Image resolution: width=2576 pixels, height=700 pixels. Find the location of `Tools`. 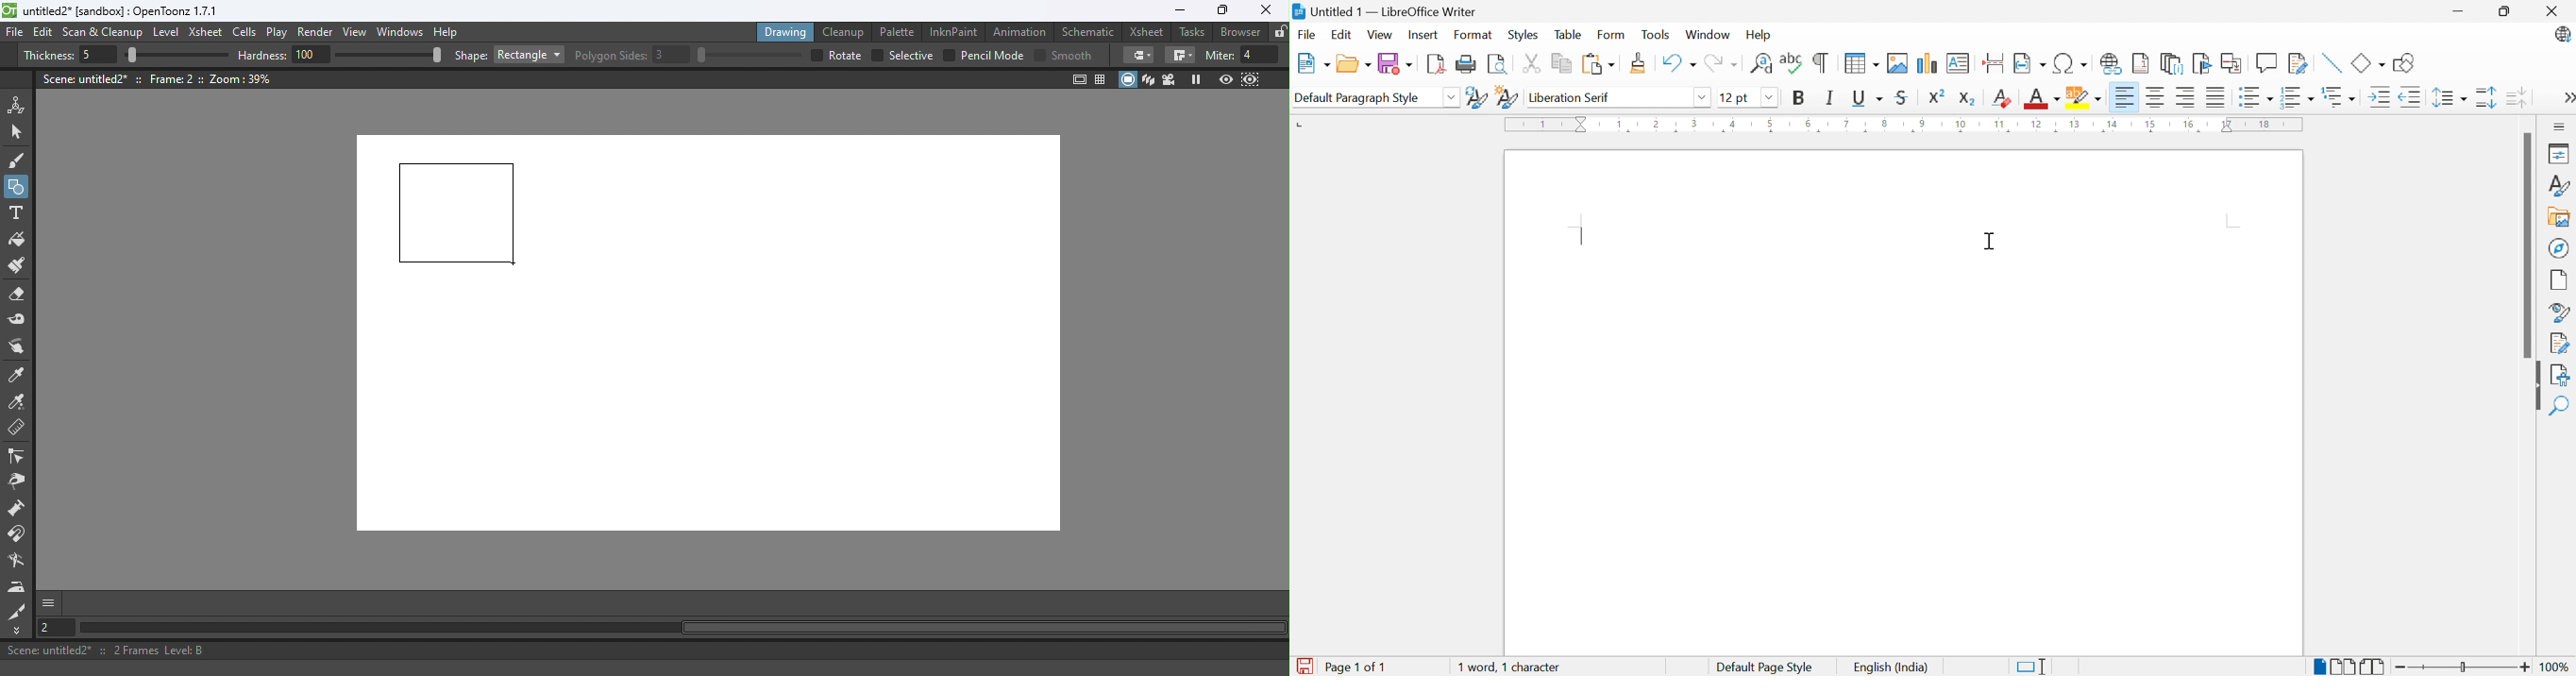

Tools is located at coordinates (1656, 34).